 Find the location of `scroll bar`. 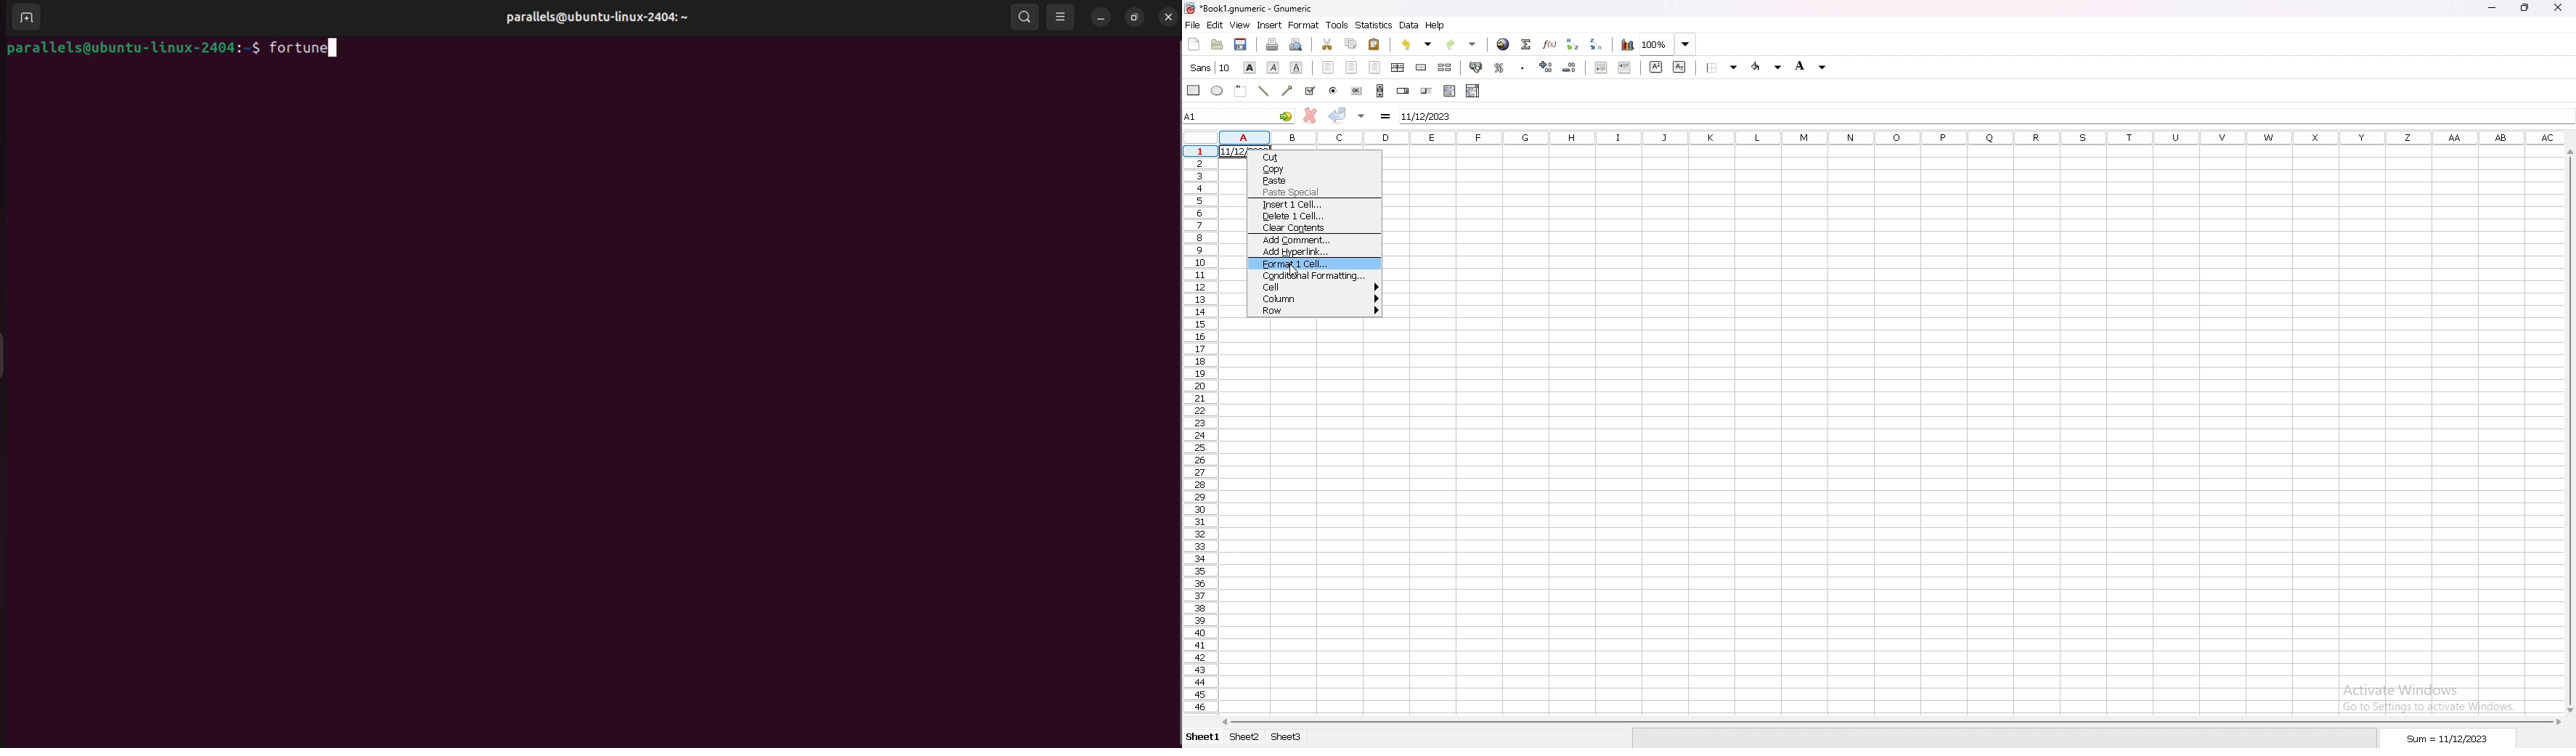

scroll bar is located at coordinates (1893, 723).